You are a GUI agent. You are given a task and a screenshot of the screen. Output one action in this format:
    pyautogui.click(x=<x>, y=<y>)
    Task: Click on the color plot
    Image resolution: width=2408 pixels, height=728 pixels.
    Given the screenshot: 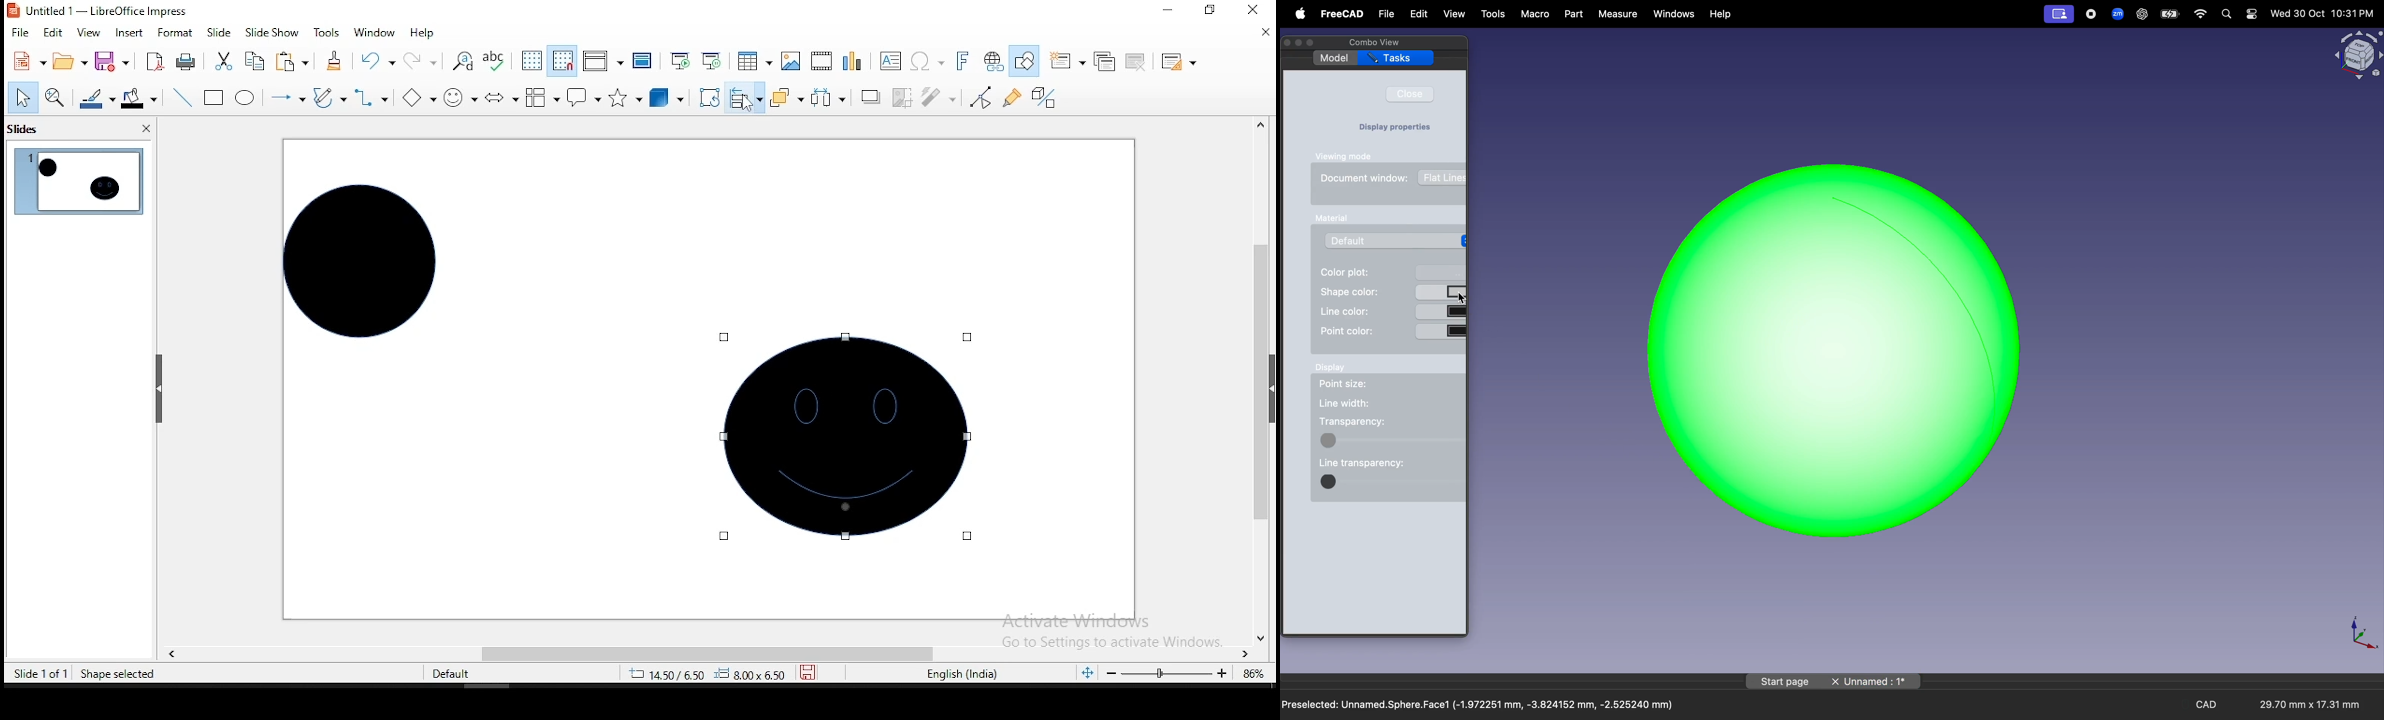 What is the action you would take?
    pyautogui.click(x=1389, y=271)
    